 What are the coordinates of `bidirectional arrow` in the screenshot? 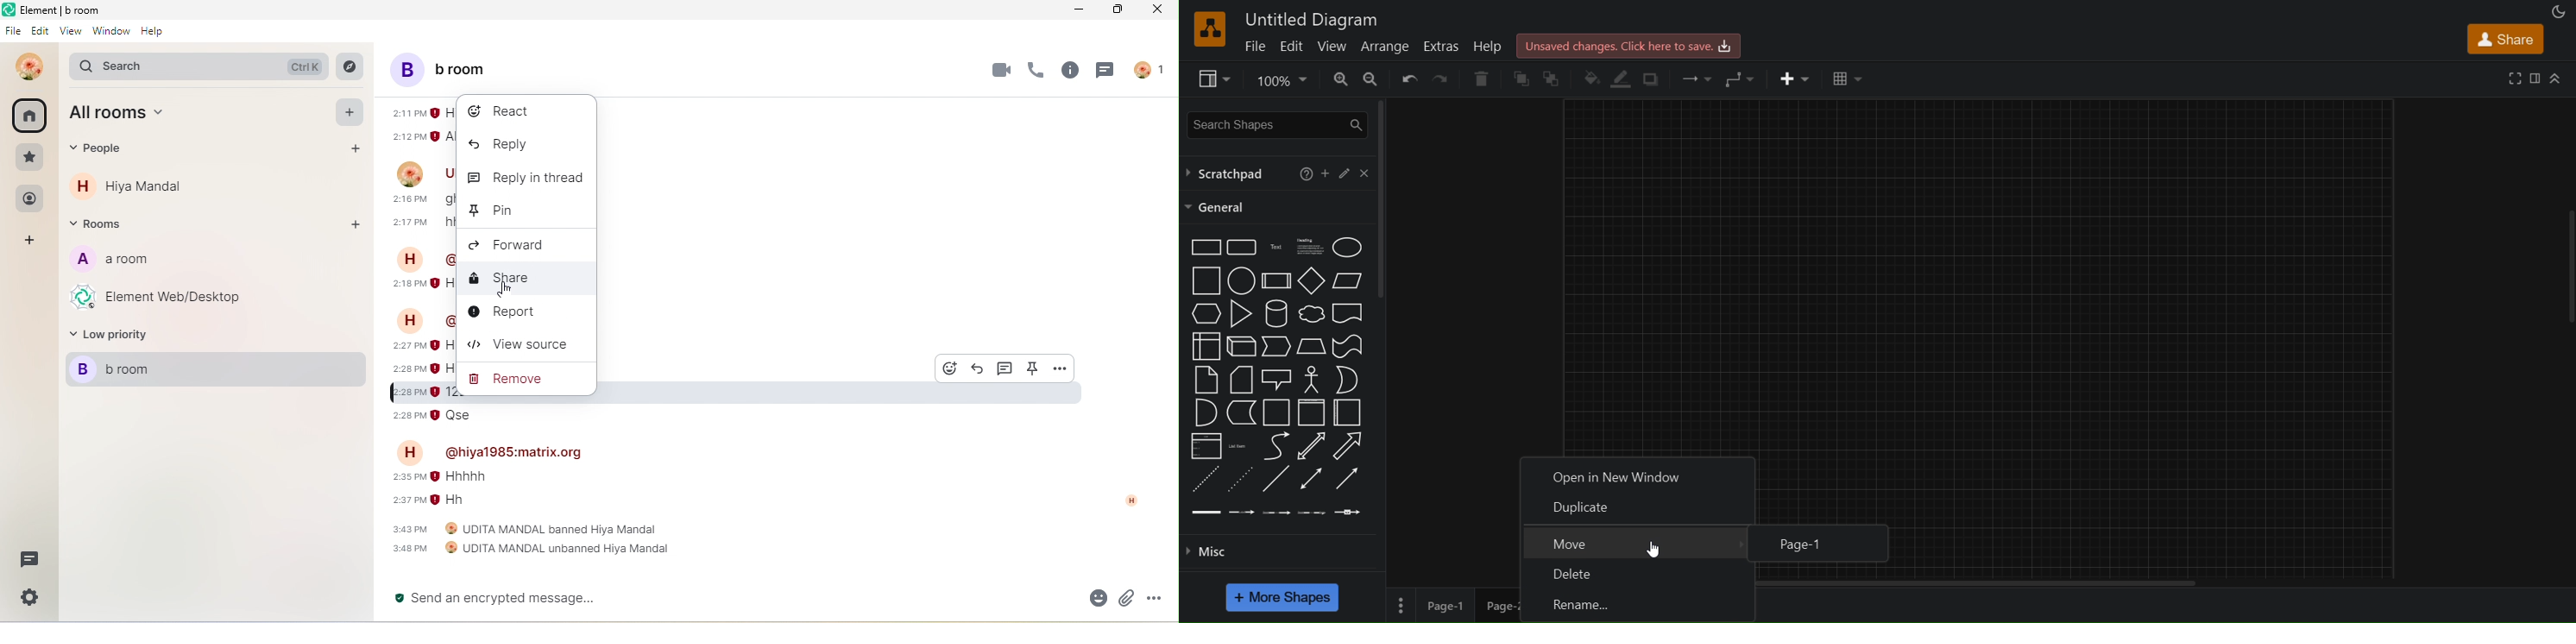 It's located at (1311, 446).